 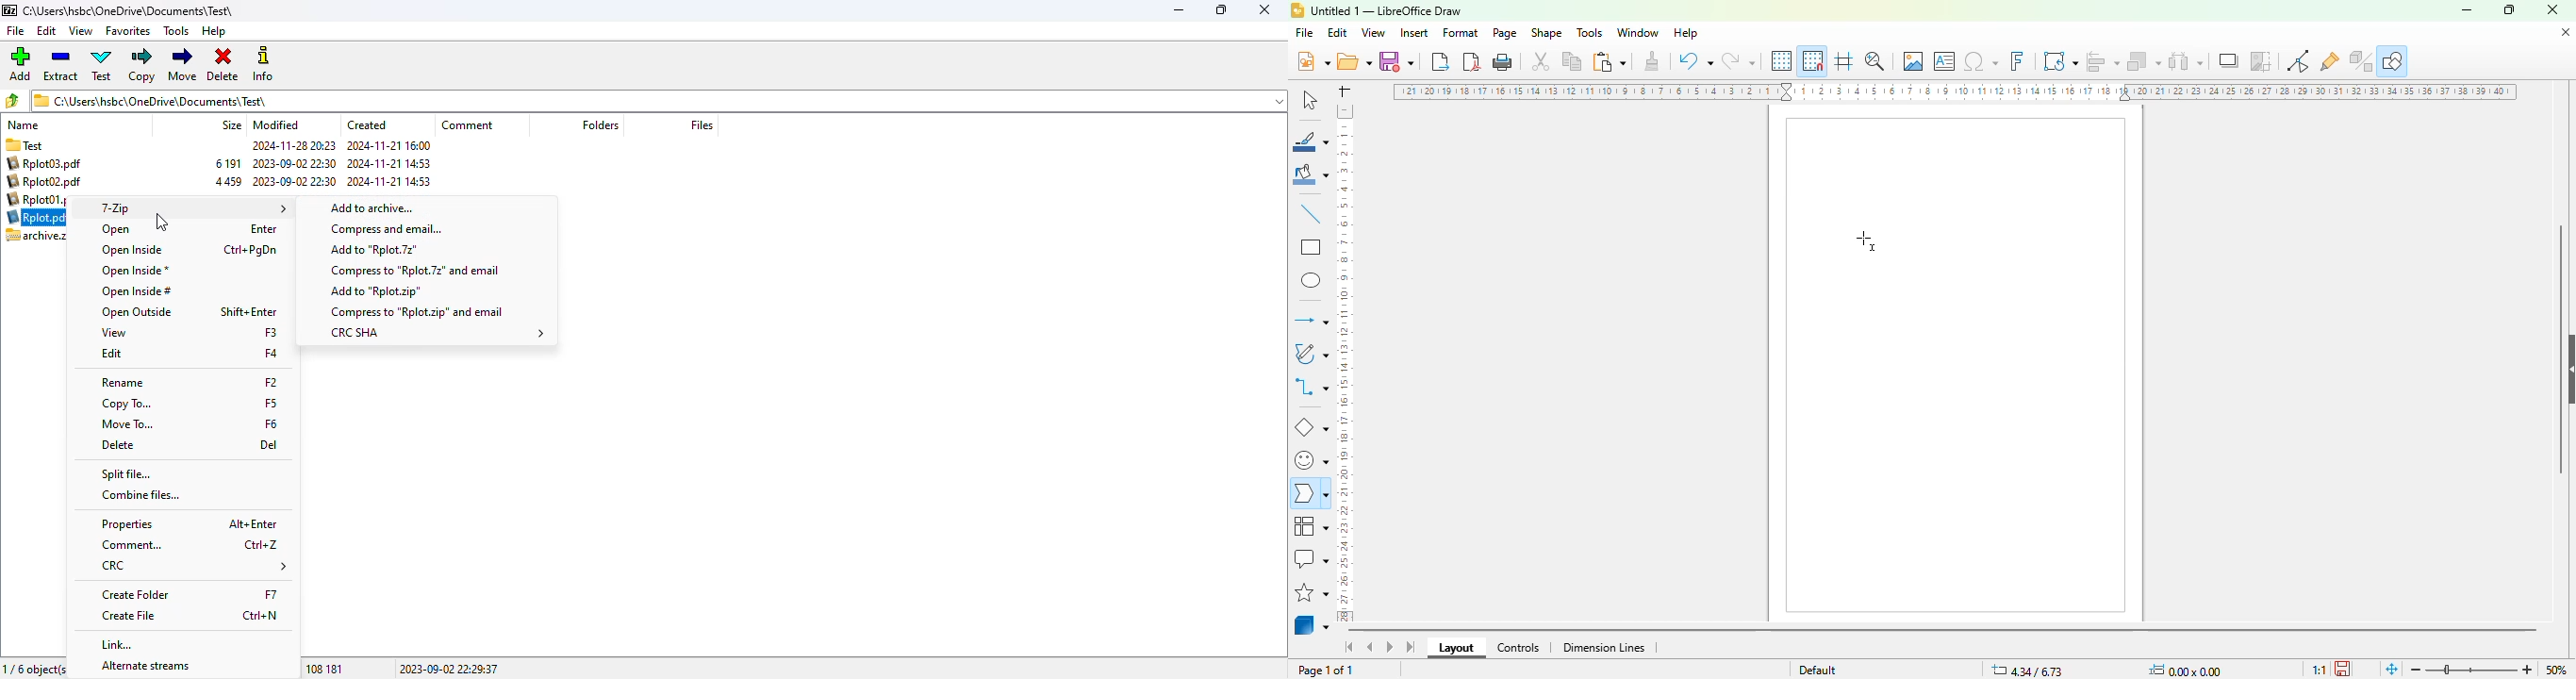 I want to click on page, so click(x=1504, y=33).